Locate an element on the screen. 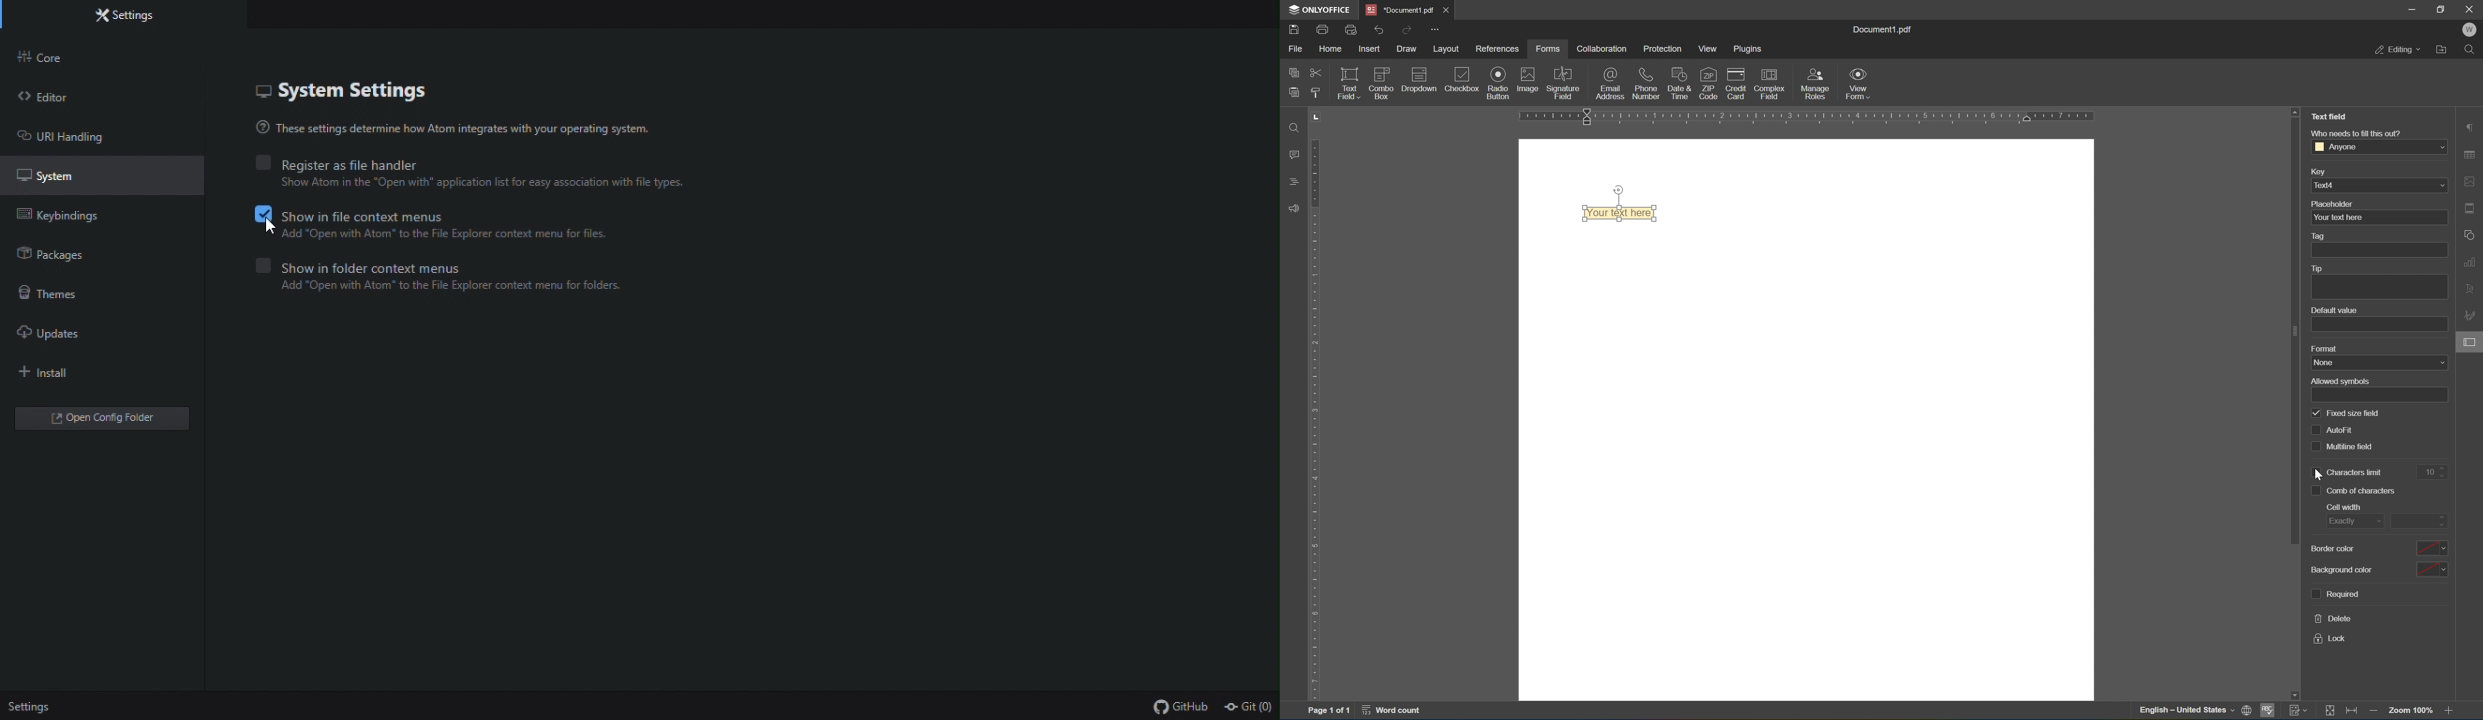  undo is located at coordinates (1376, 30).